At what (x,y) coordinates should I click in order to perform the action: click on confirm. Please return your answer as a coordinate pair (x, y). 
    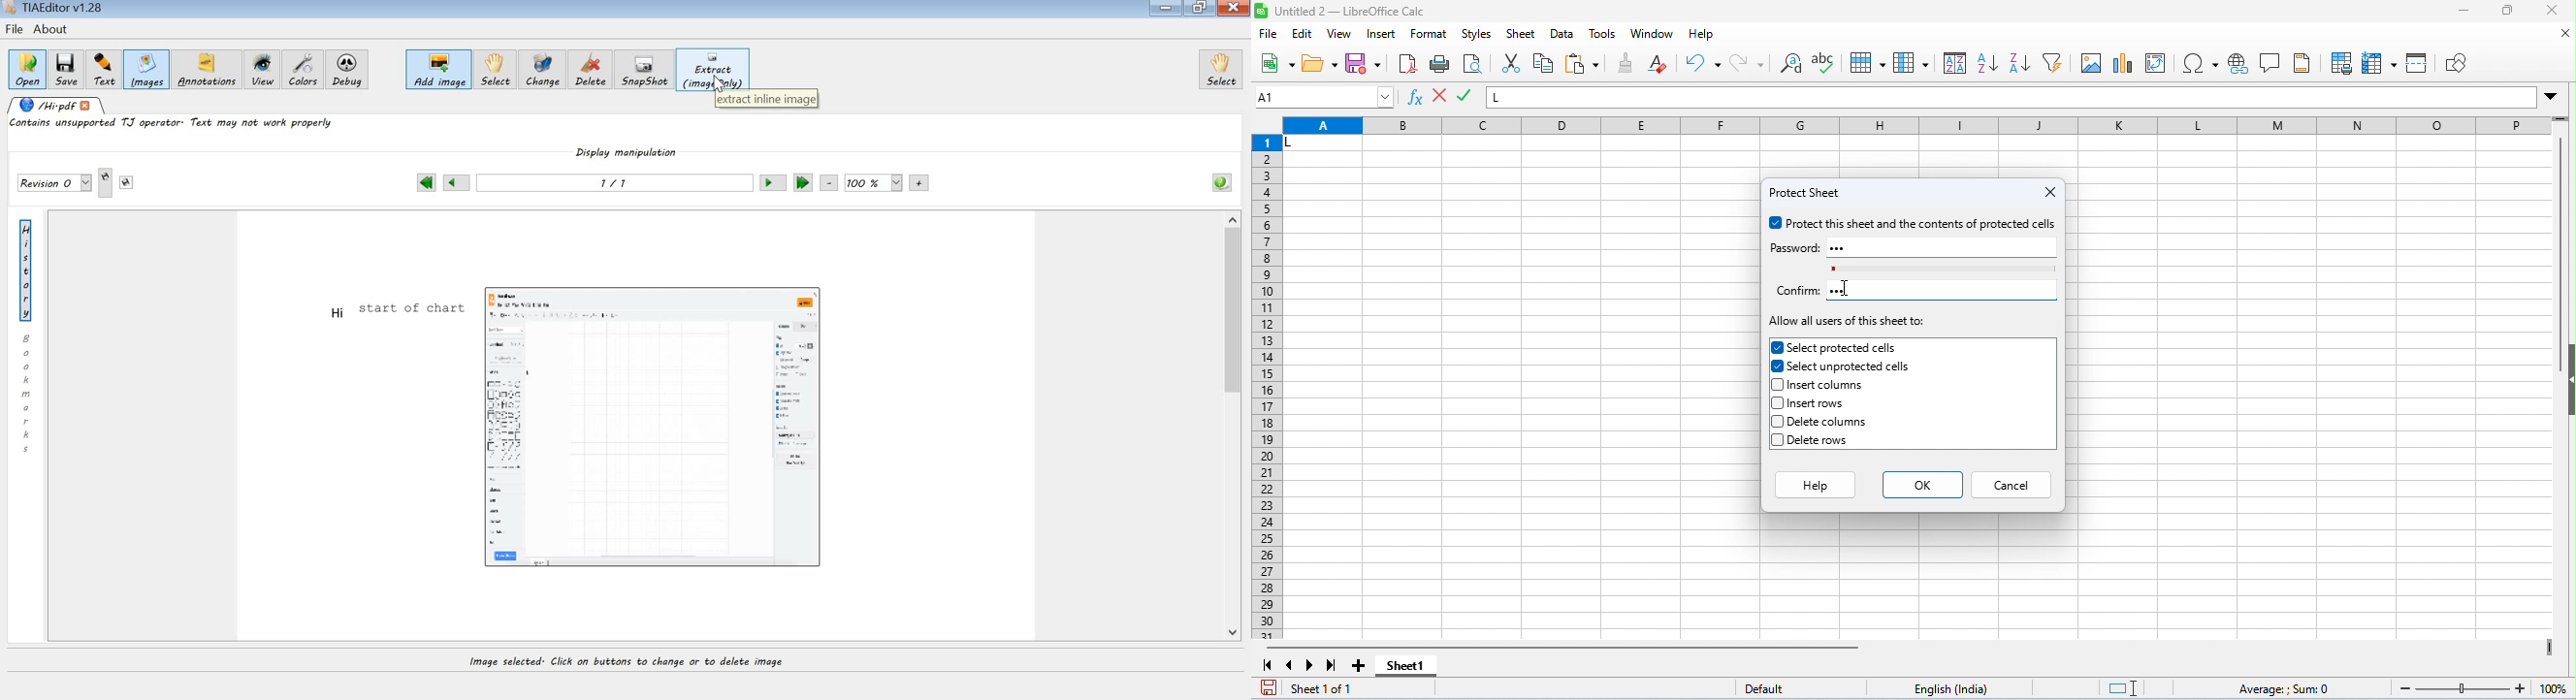
    Looking at the image, I should click on (1796, 291).